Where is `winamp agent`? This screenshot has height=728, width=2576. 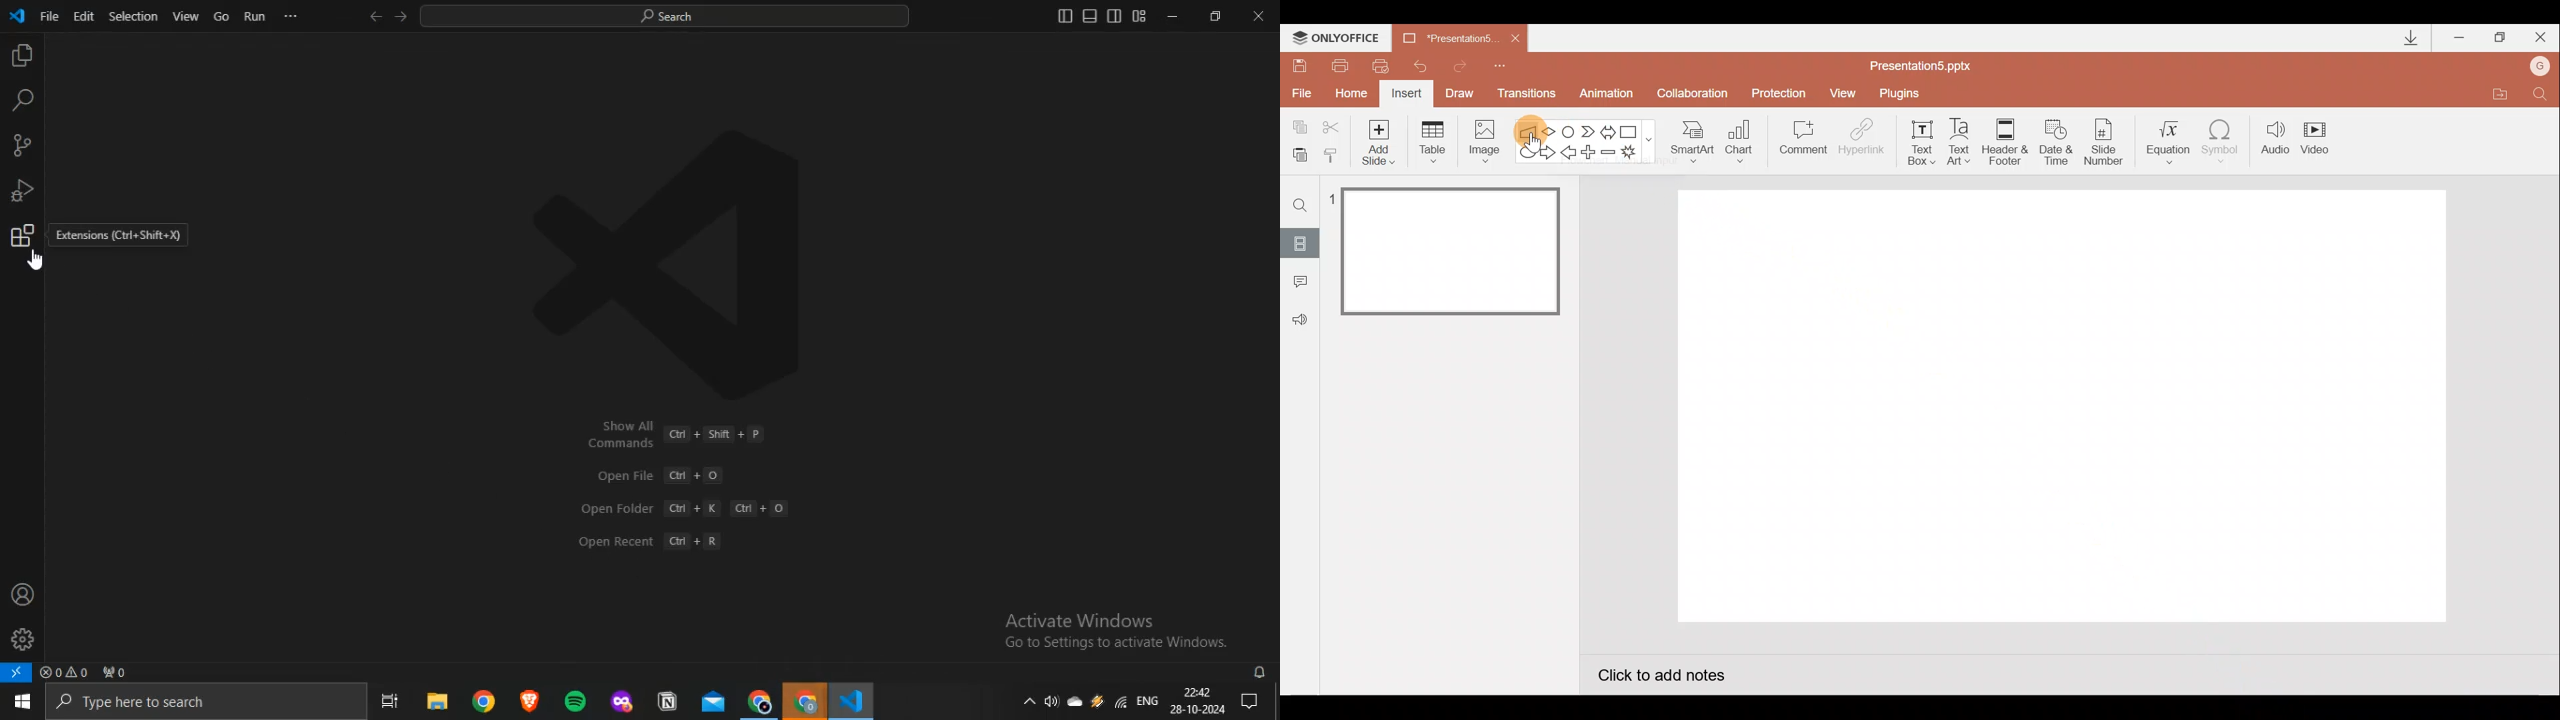
winamp agent is located at coordinates (1097, 701).